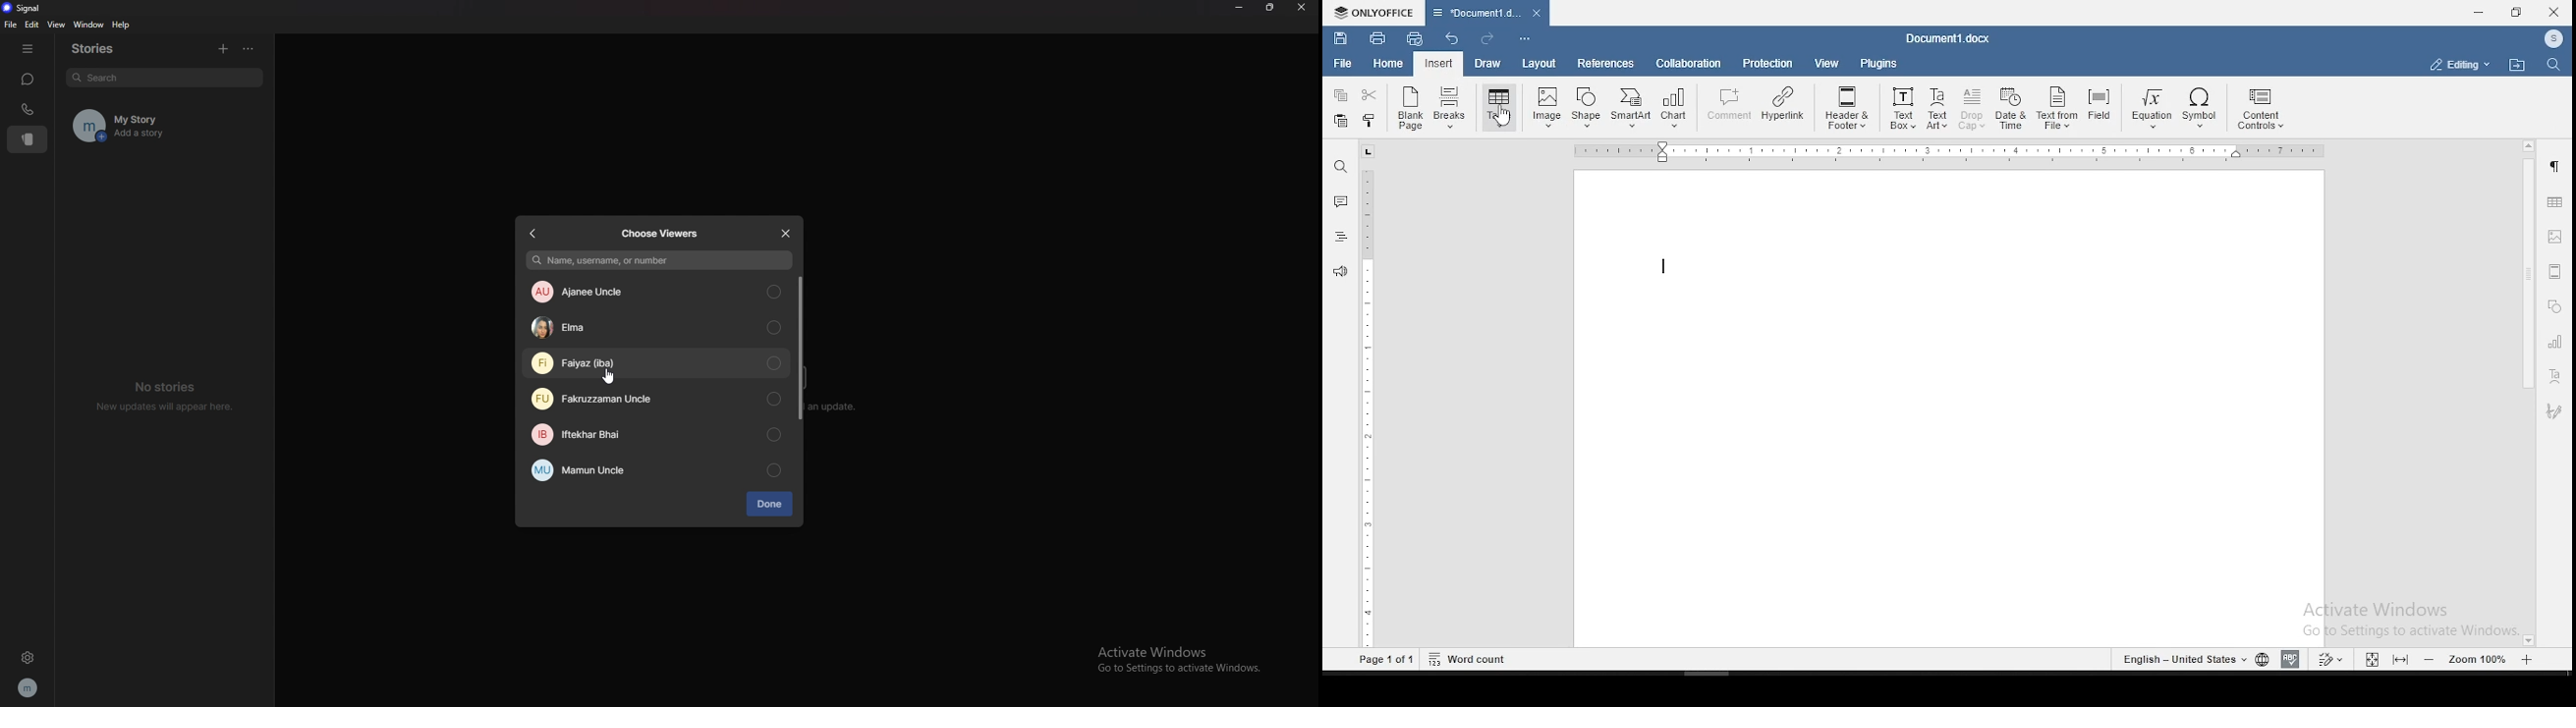 The image size is (2576, 728). What do you see at coordinates (656, 292) in the screenshot?
I see `ajanee uncle` at bounding box center [656, 292].